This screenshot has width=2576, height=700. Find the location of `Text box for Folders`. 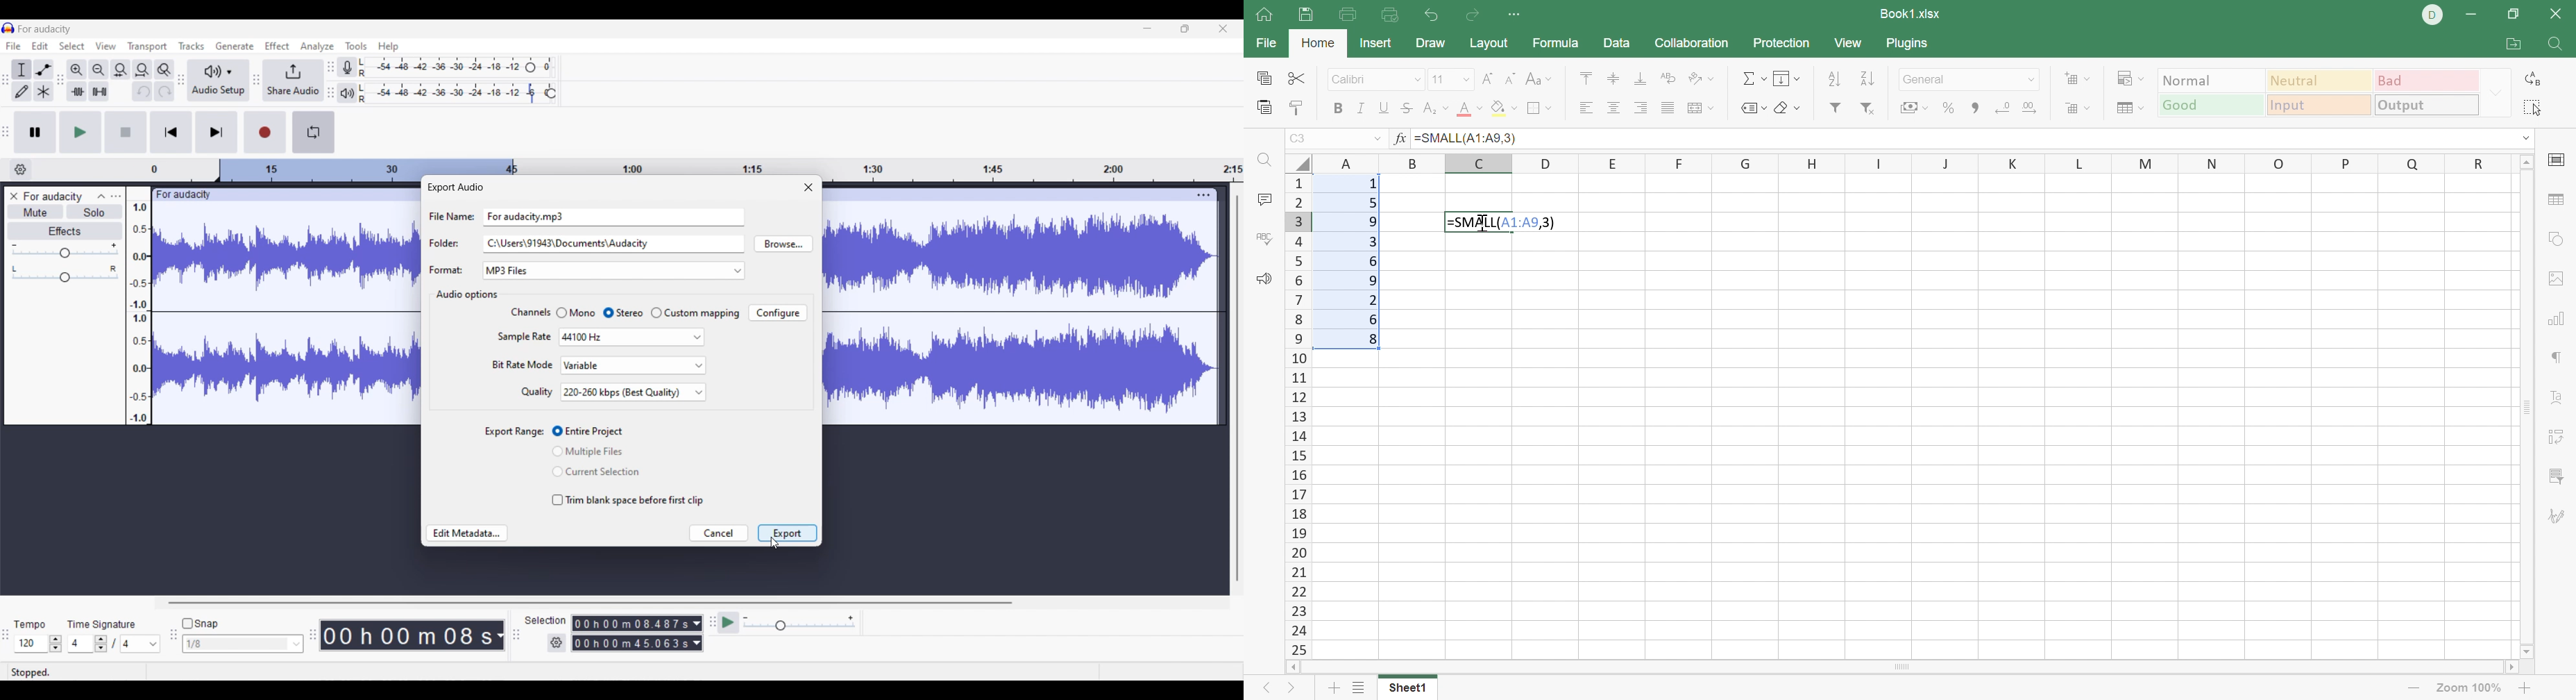

Text box for Folders is located at coordinates (613, 243).